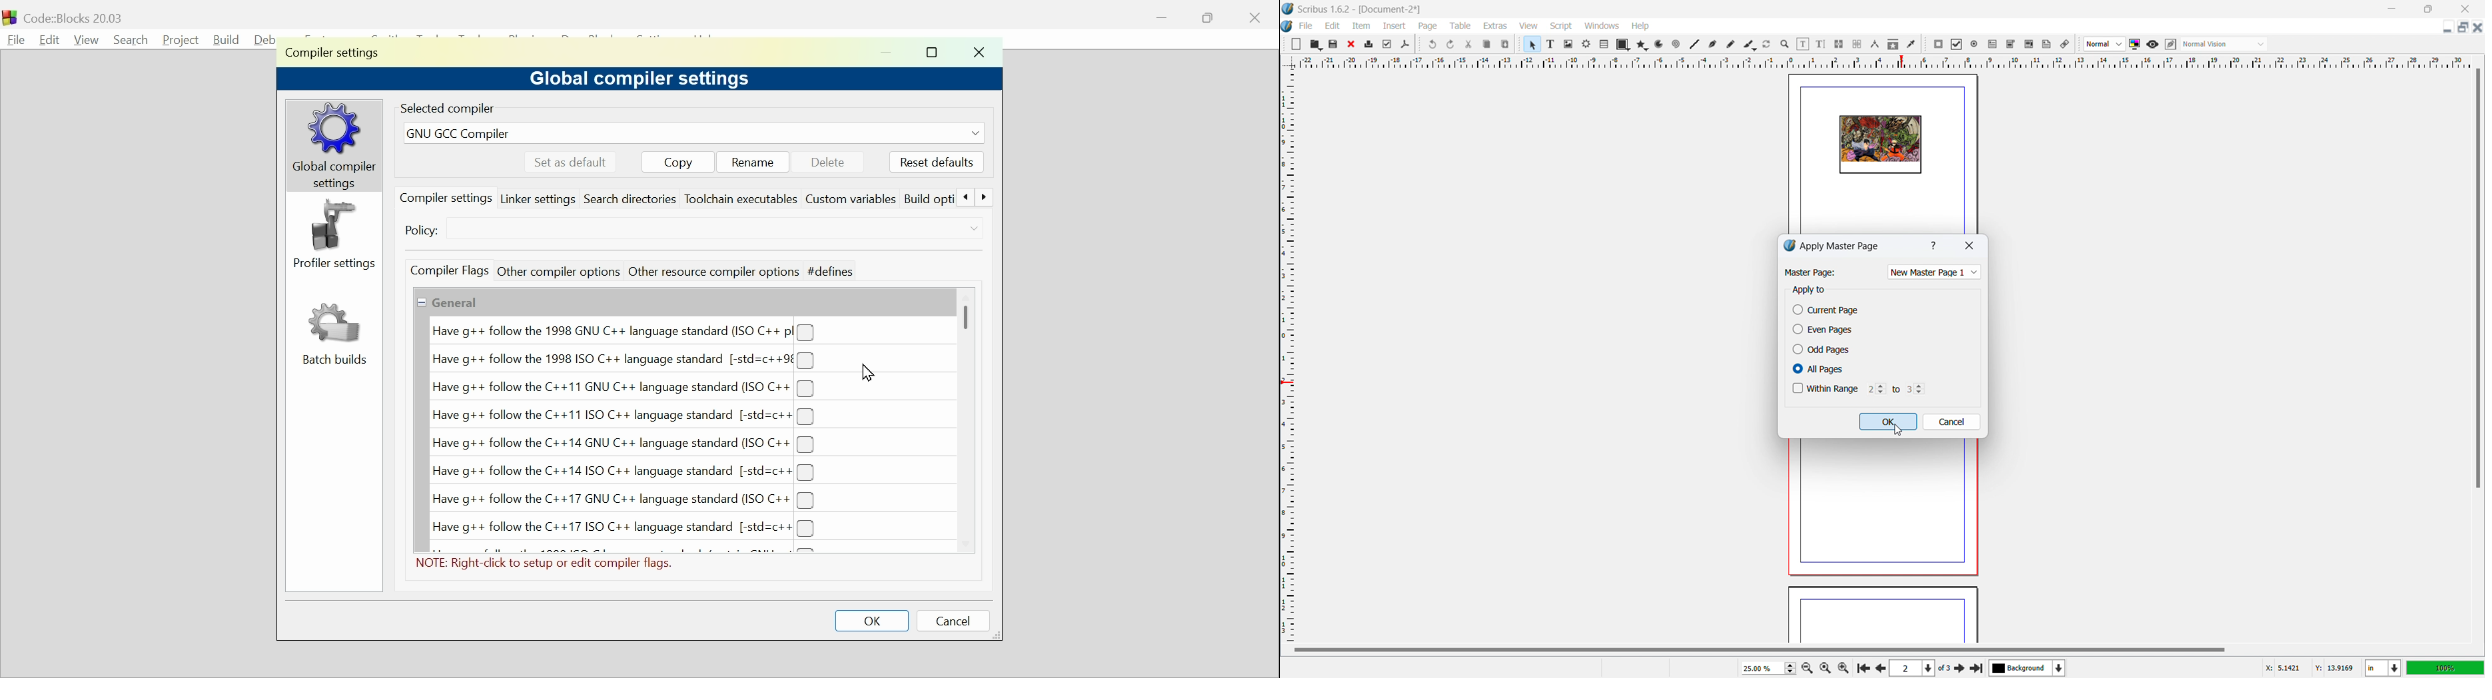 This screenshot has height=700, width=2492. What do you see at coordinates (1939, 44) in the screenshot?
I see `pdf push button` at bounding box center [1939, 44].